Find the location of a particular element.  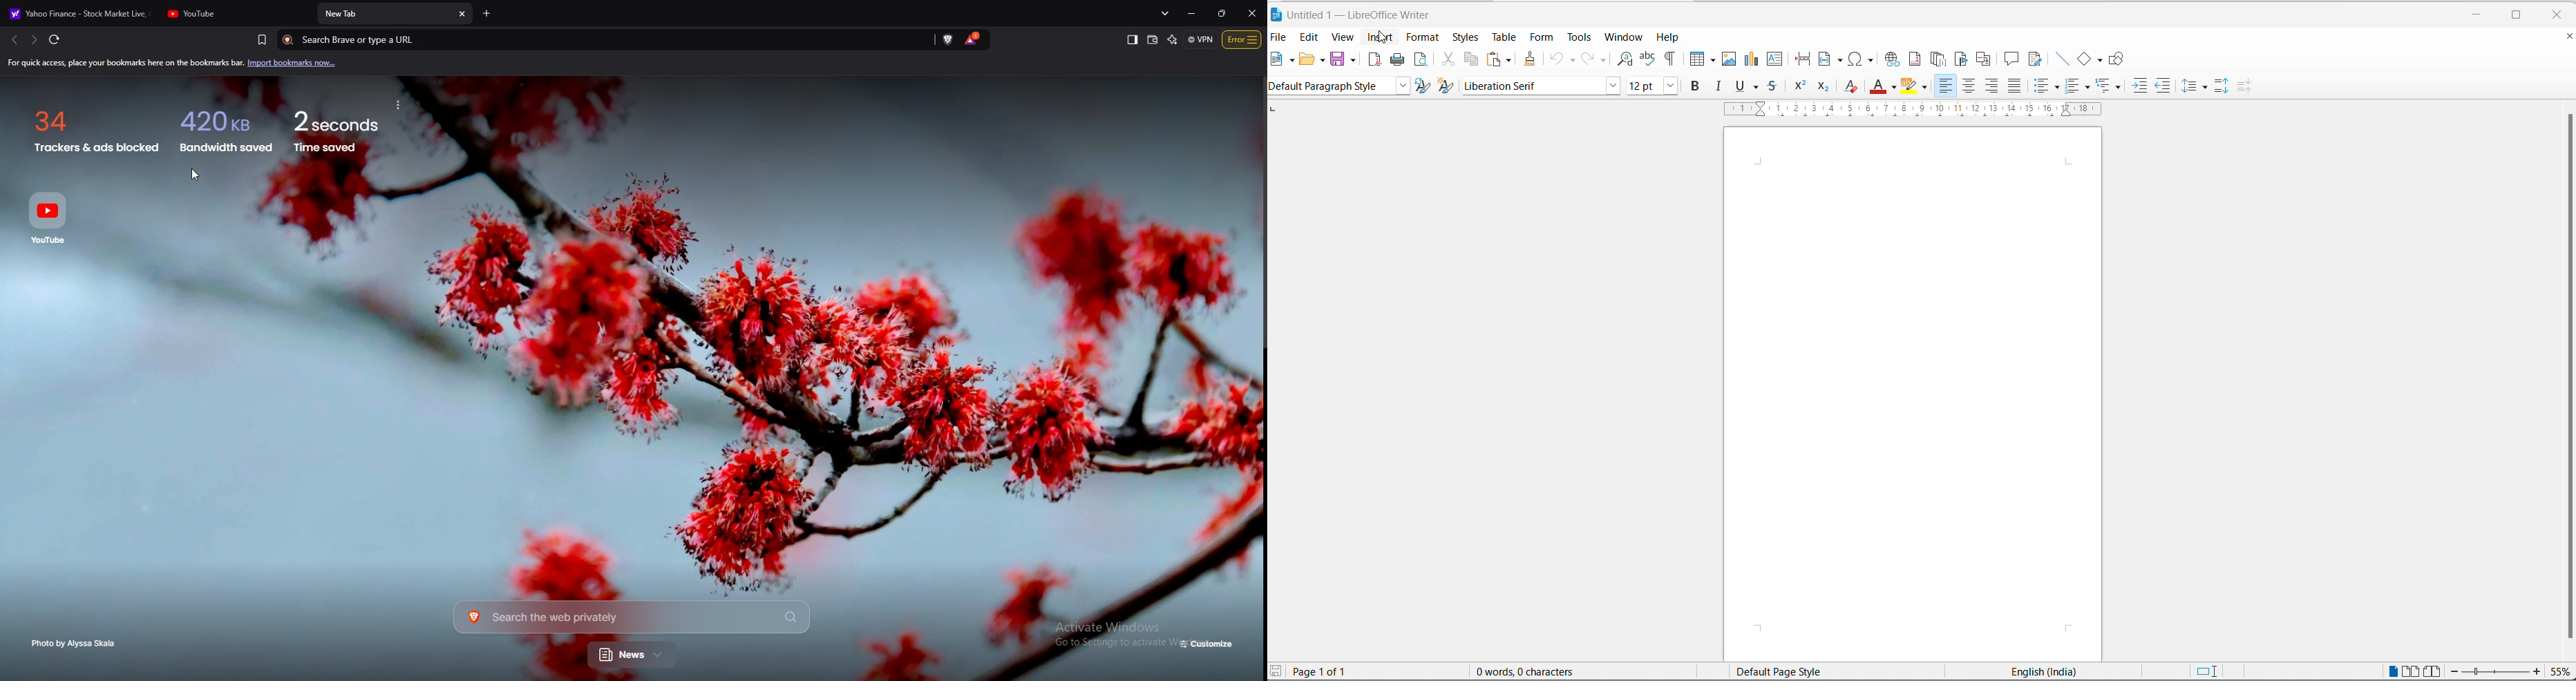

insert line is located at coordinates (2061, 59).